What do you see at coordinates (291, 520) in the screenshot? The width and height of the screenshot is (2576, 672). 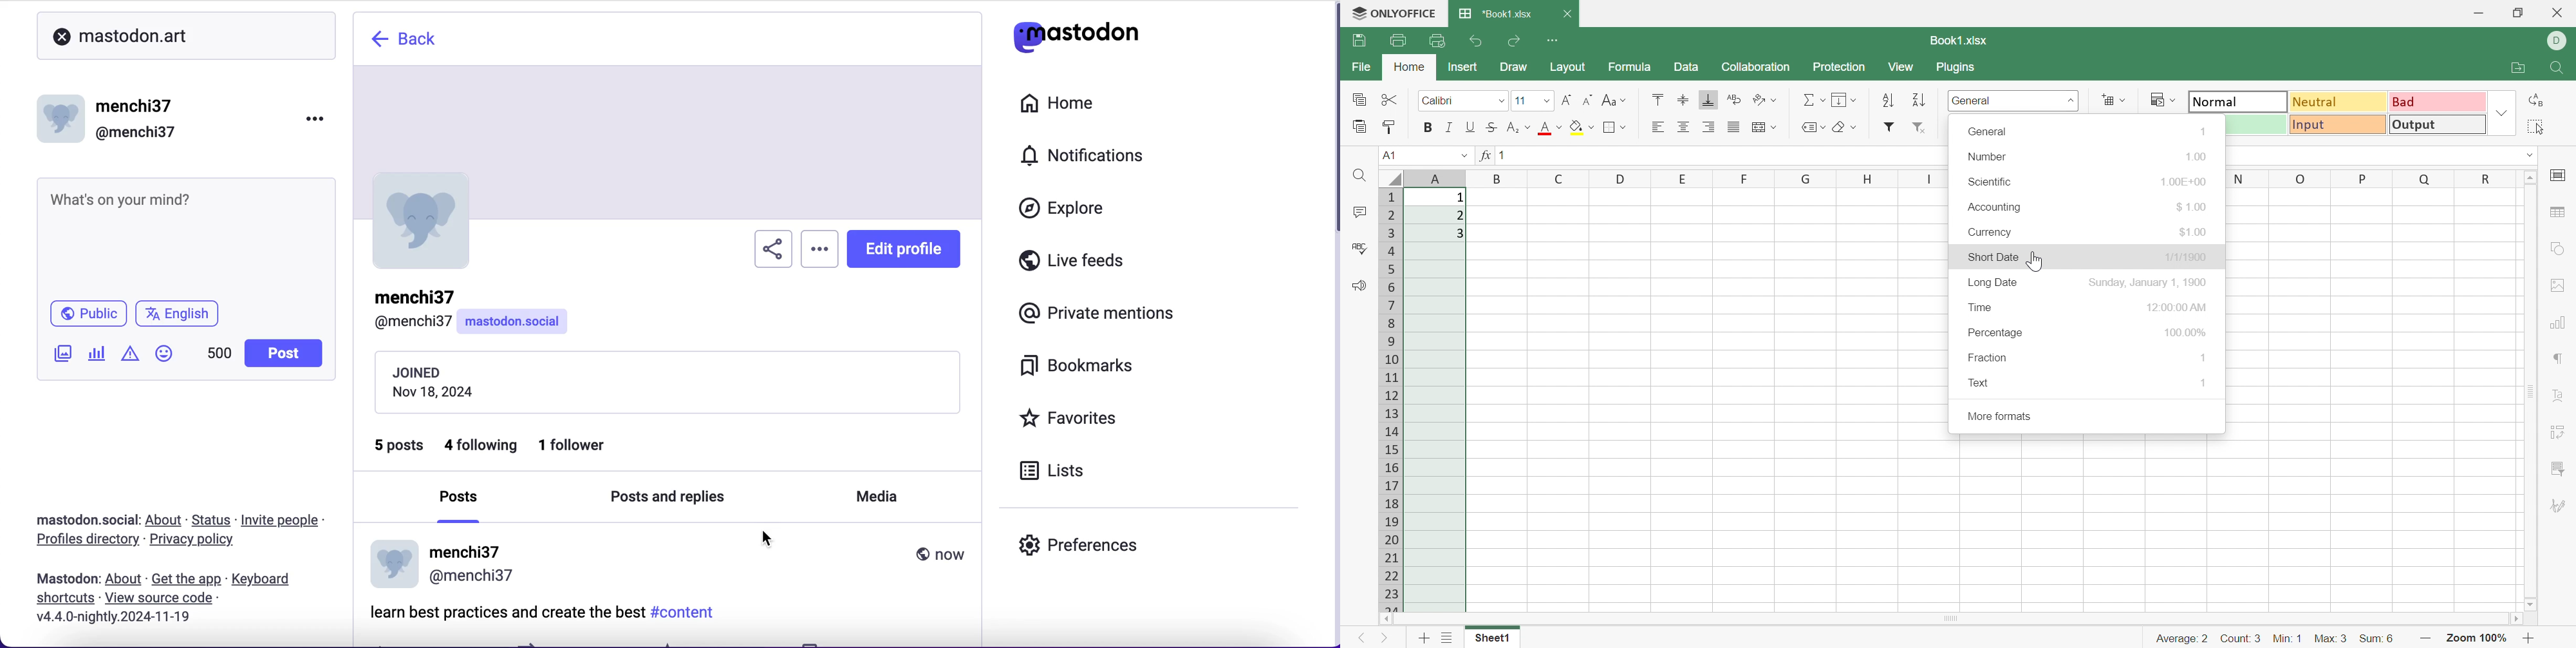 I see `invite people` at bounding box center [291, 520].